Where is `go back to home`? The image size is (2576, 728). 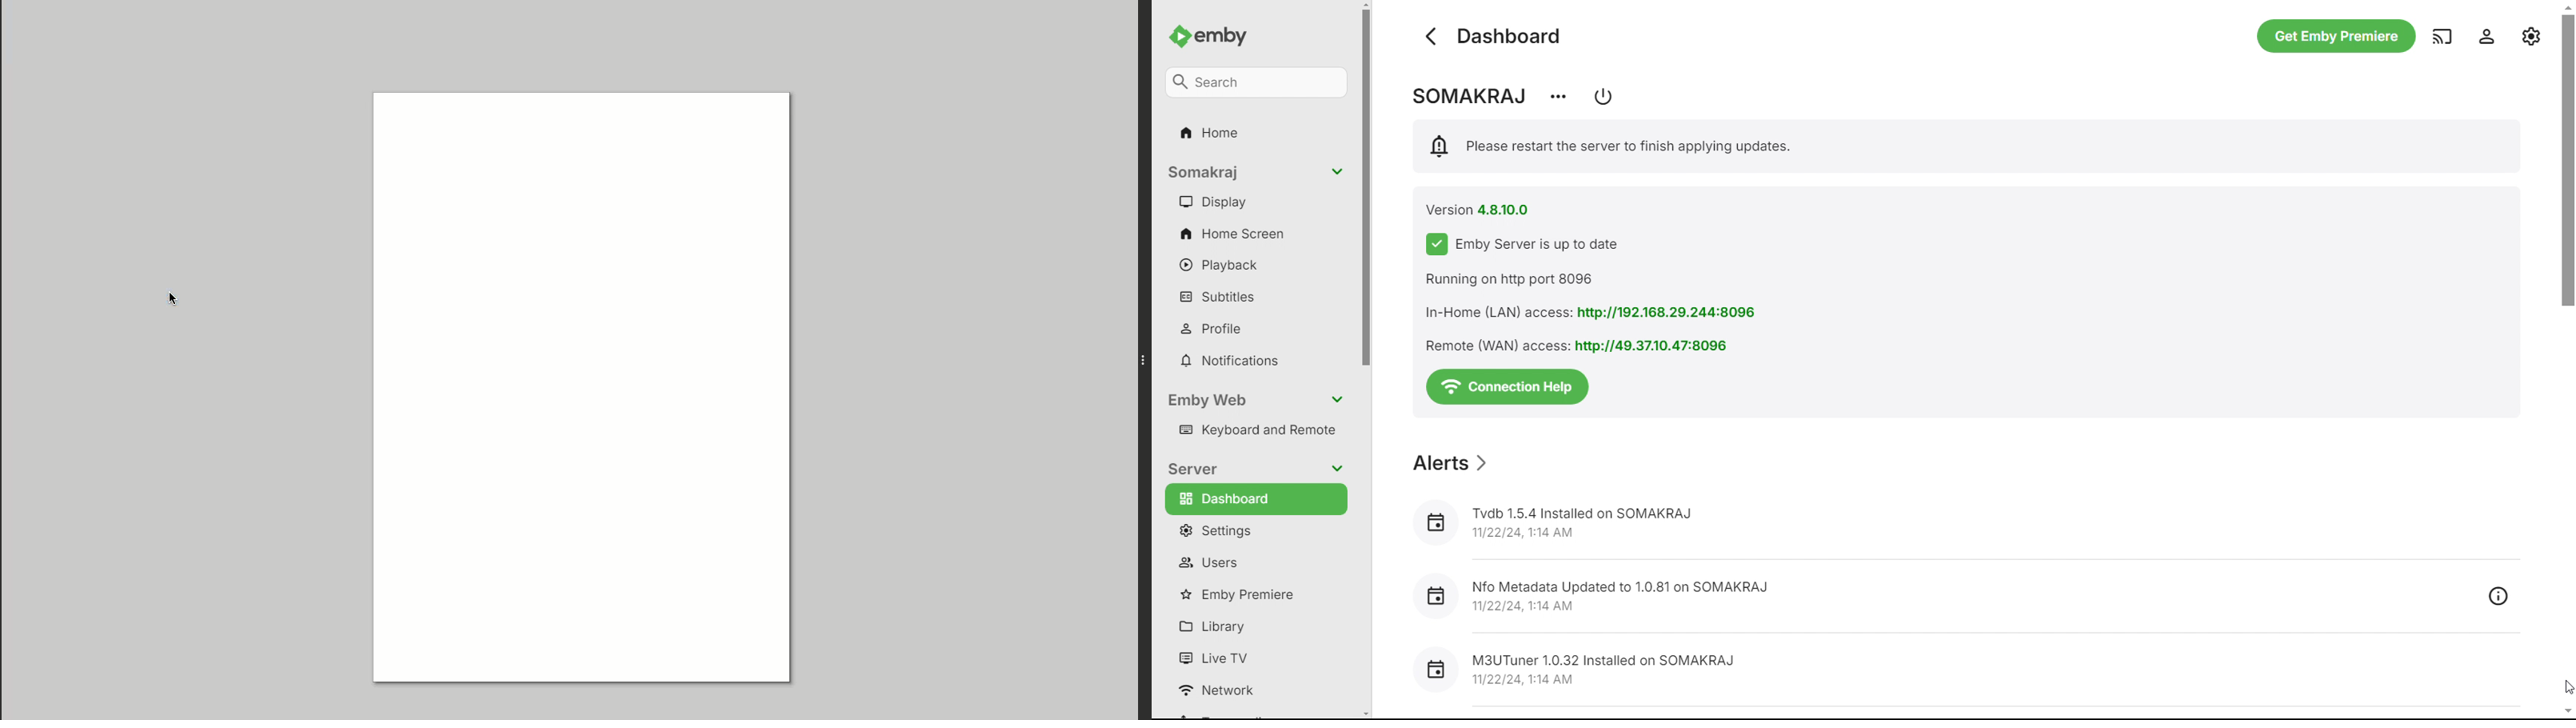
go back to home is located at coordinates (1432, 37).